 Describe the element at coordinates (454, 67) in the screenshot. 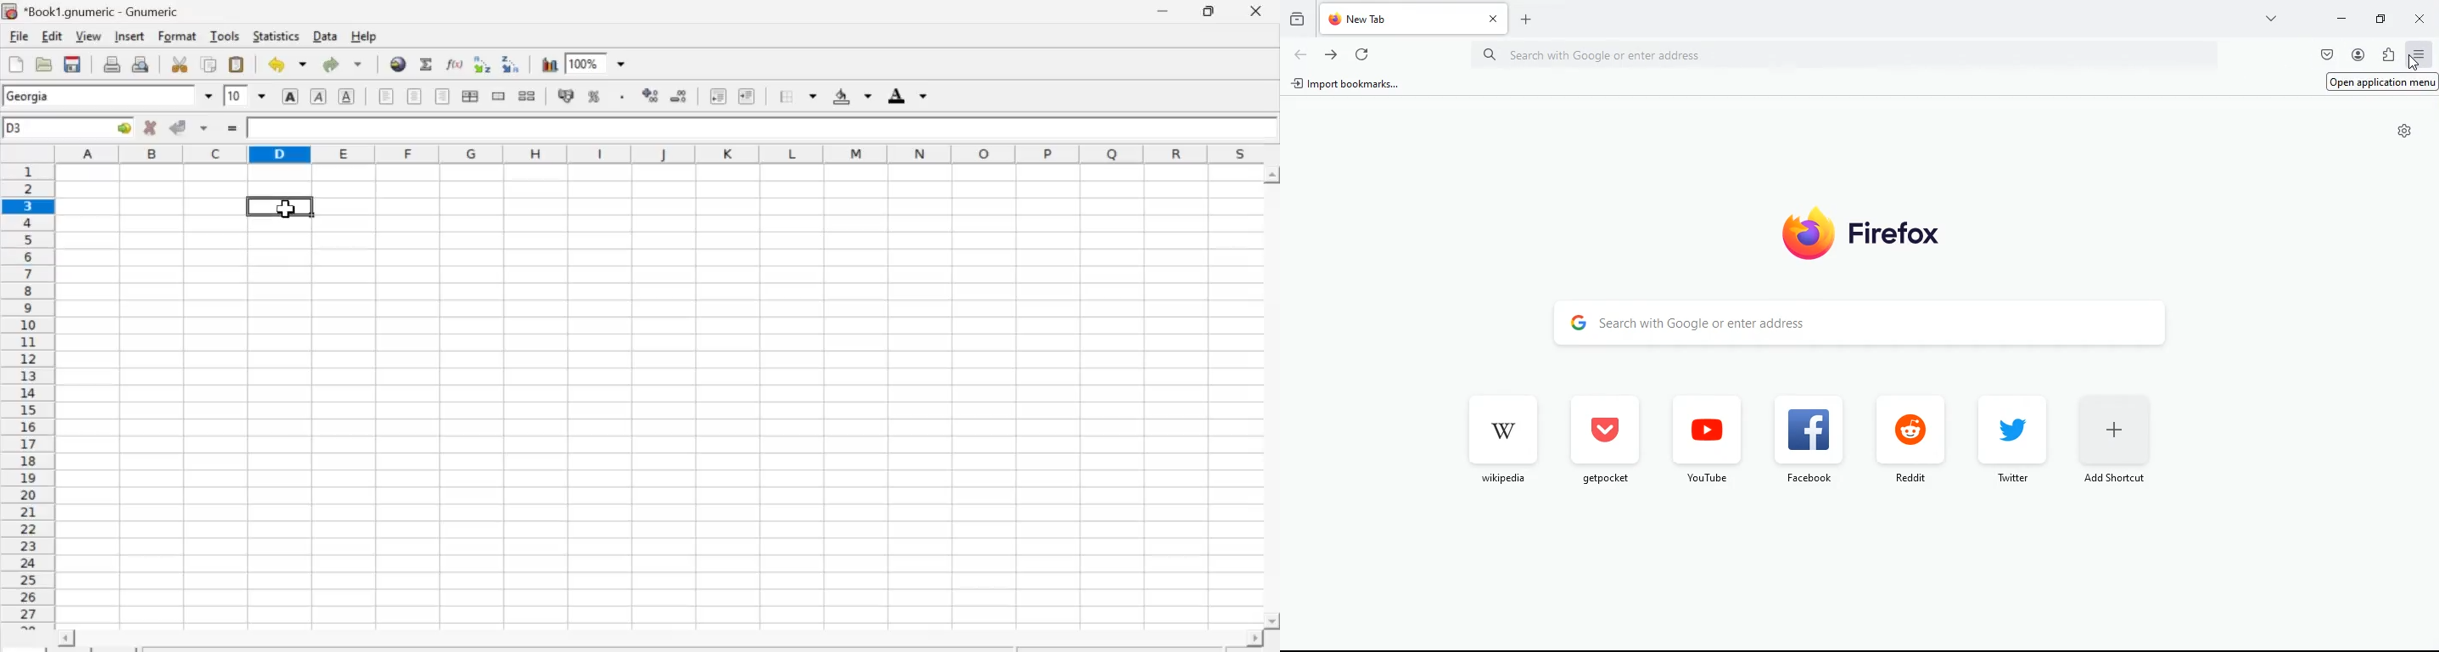

I see `Edit function` at that location.